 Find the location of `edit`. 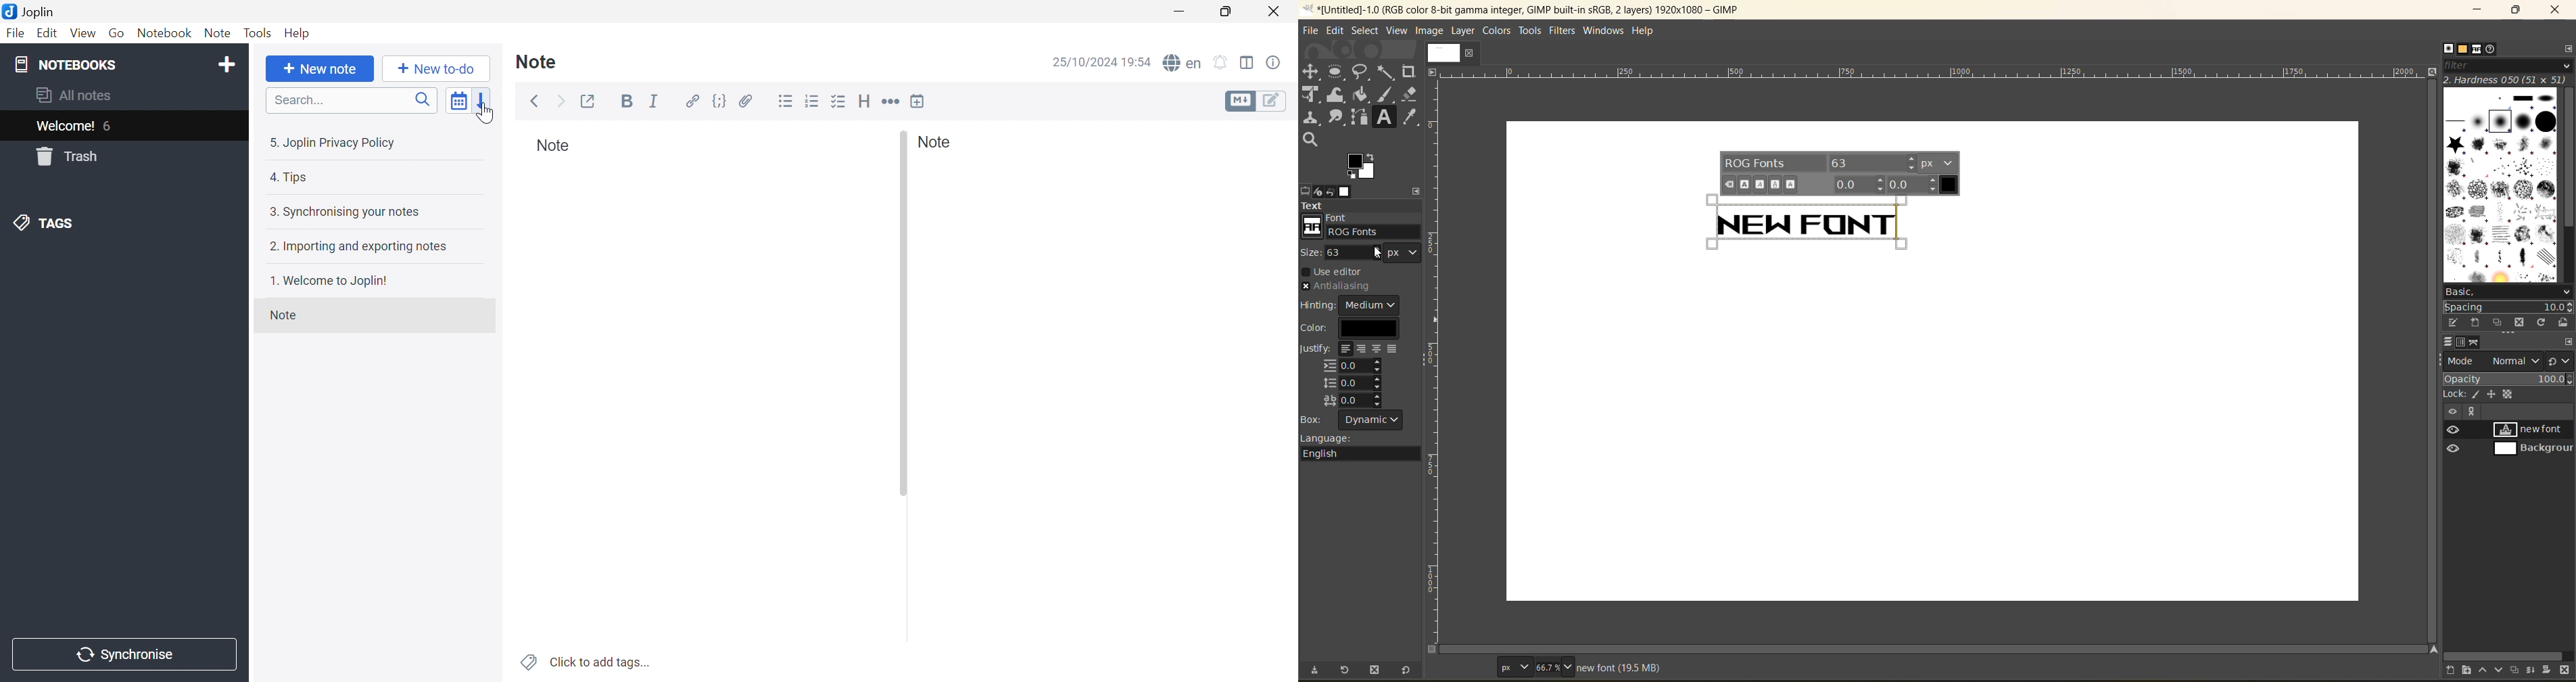

edit is located at coordinates (1274, 100).